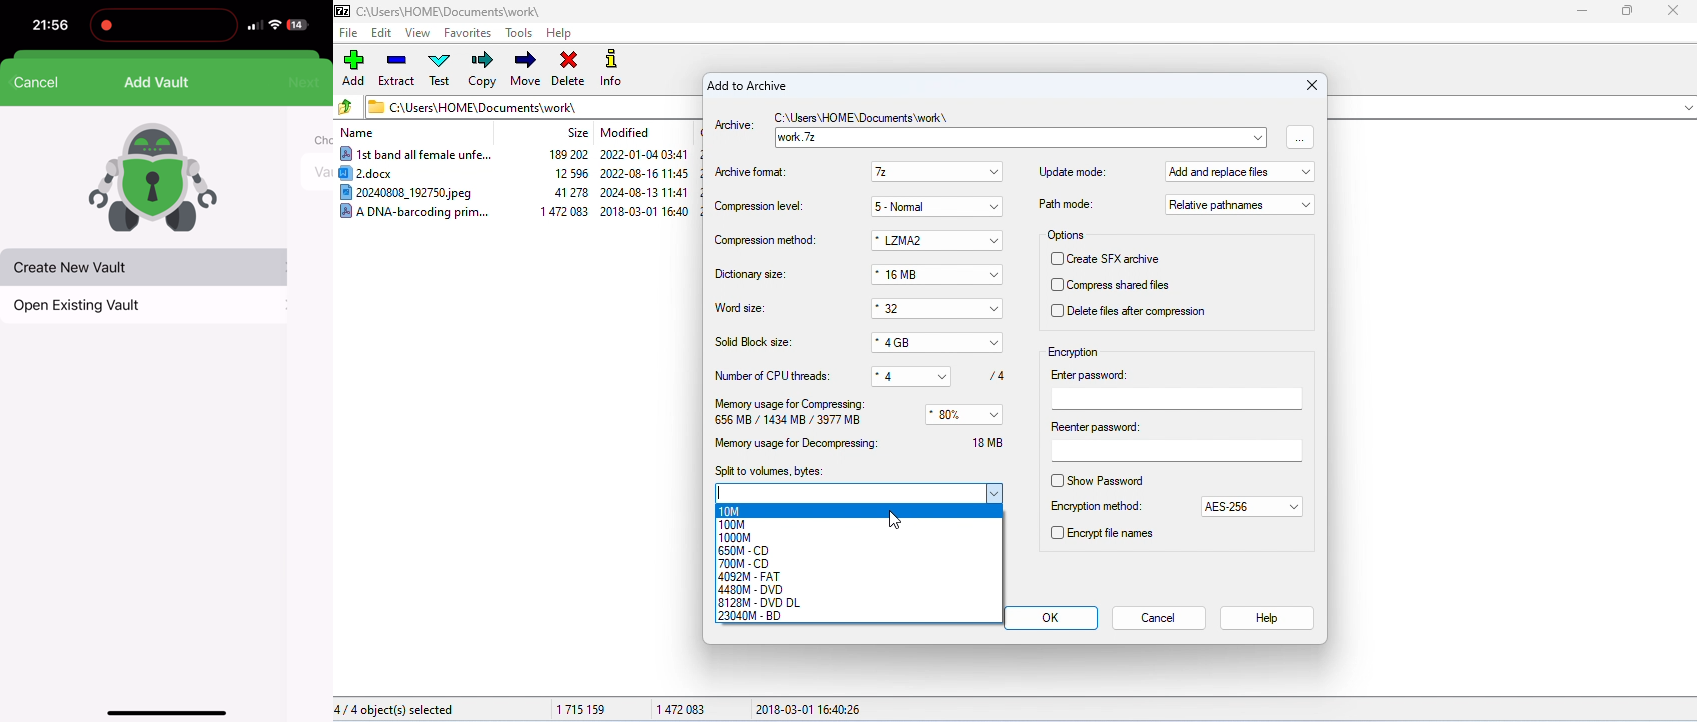 The image size is (1708, 728). I want to click on encryption method, so click(1096, 507).